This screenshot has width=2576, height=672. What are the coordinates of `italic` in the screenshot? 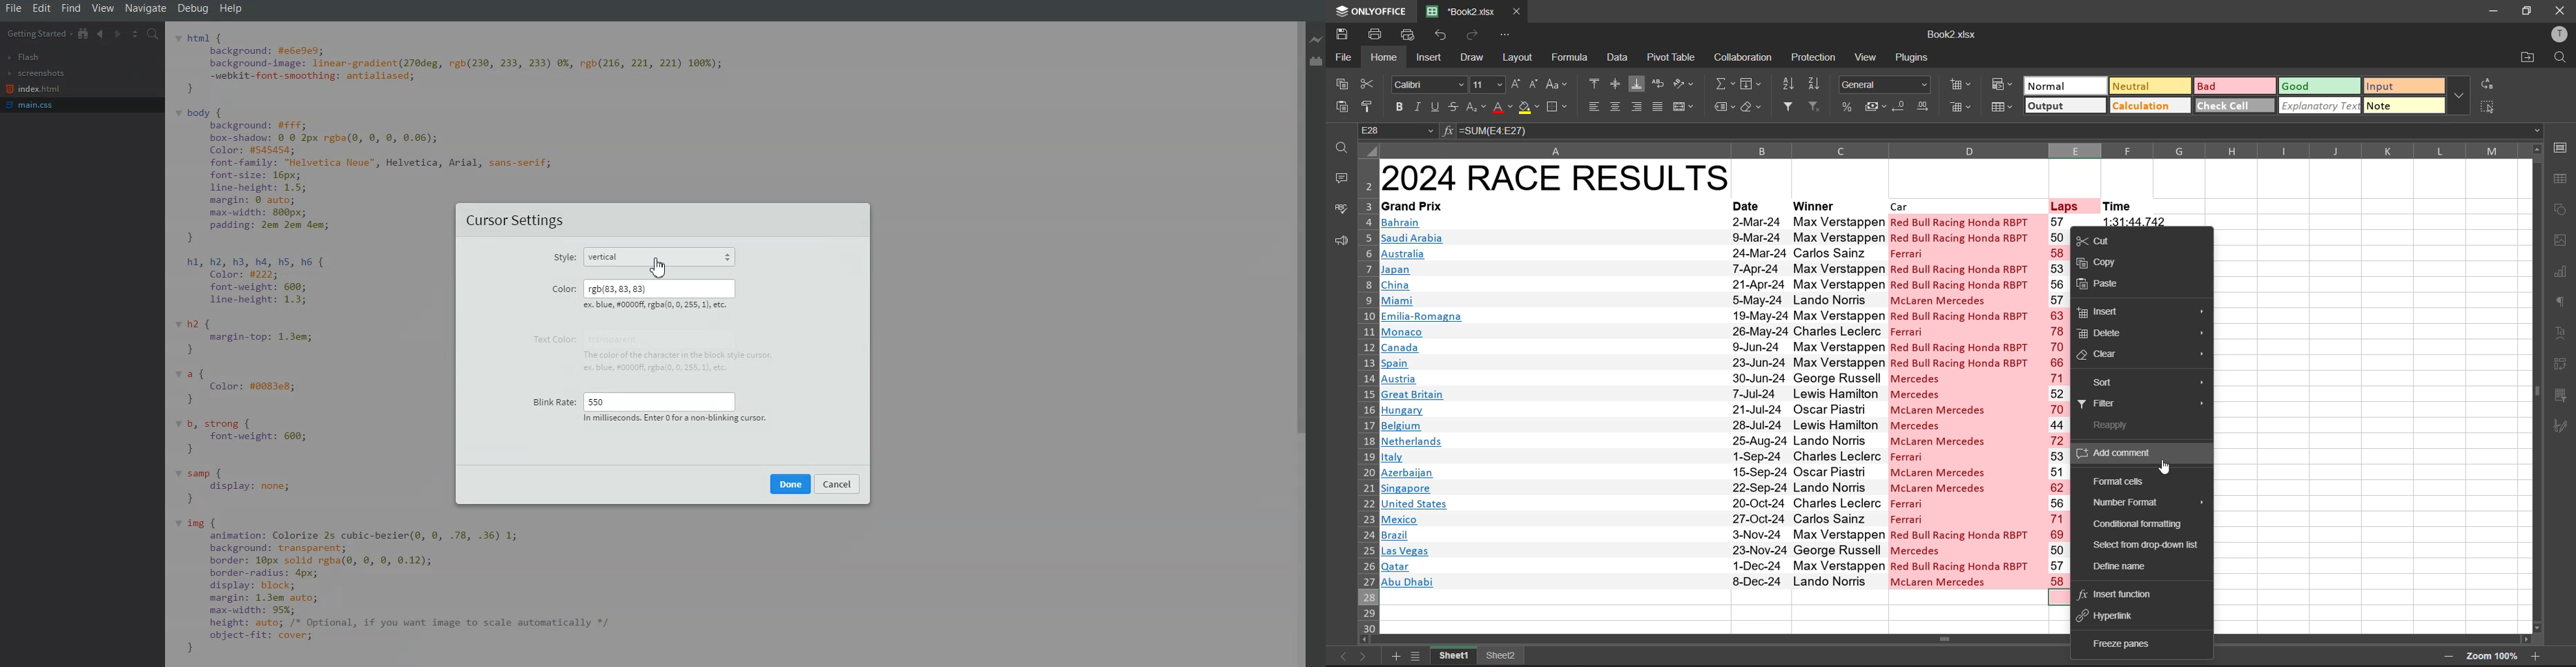 It's located at (1419, 106).